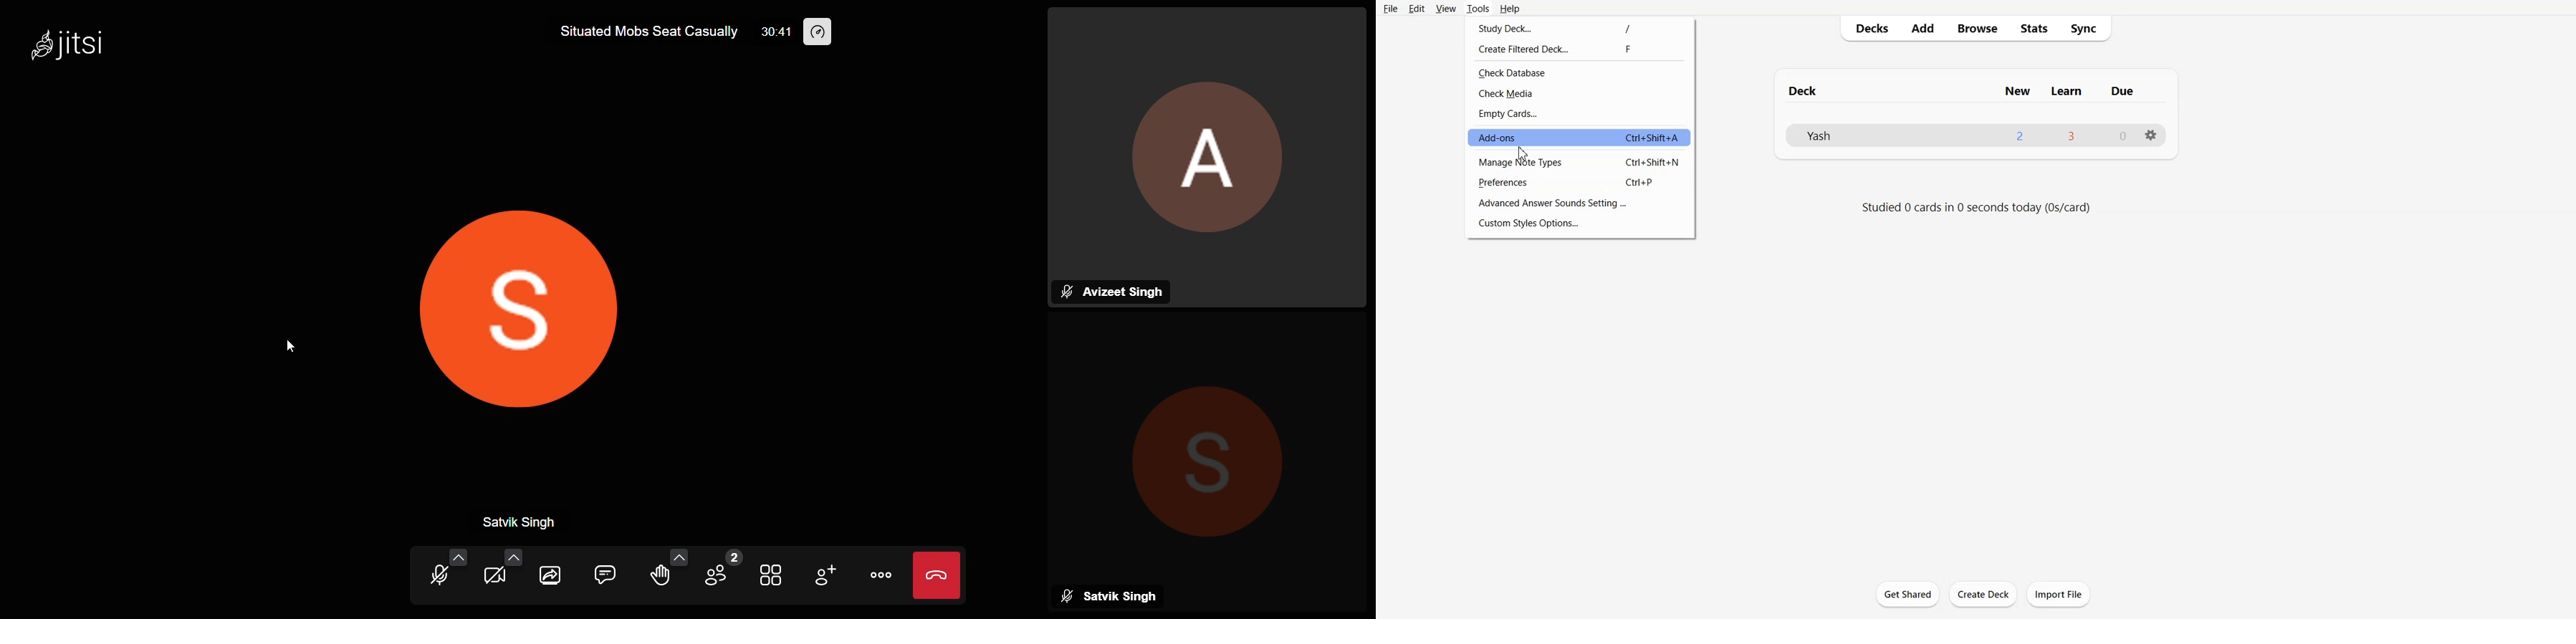  I want to click on Due, so click(2121, 92).